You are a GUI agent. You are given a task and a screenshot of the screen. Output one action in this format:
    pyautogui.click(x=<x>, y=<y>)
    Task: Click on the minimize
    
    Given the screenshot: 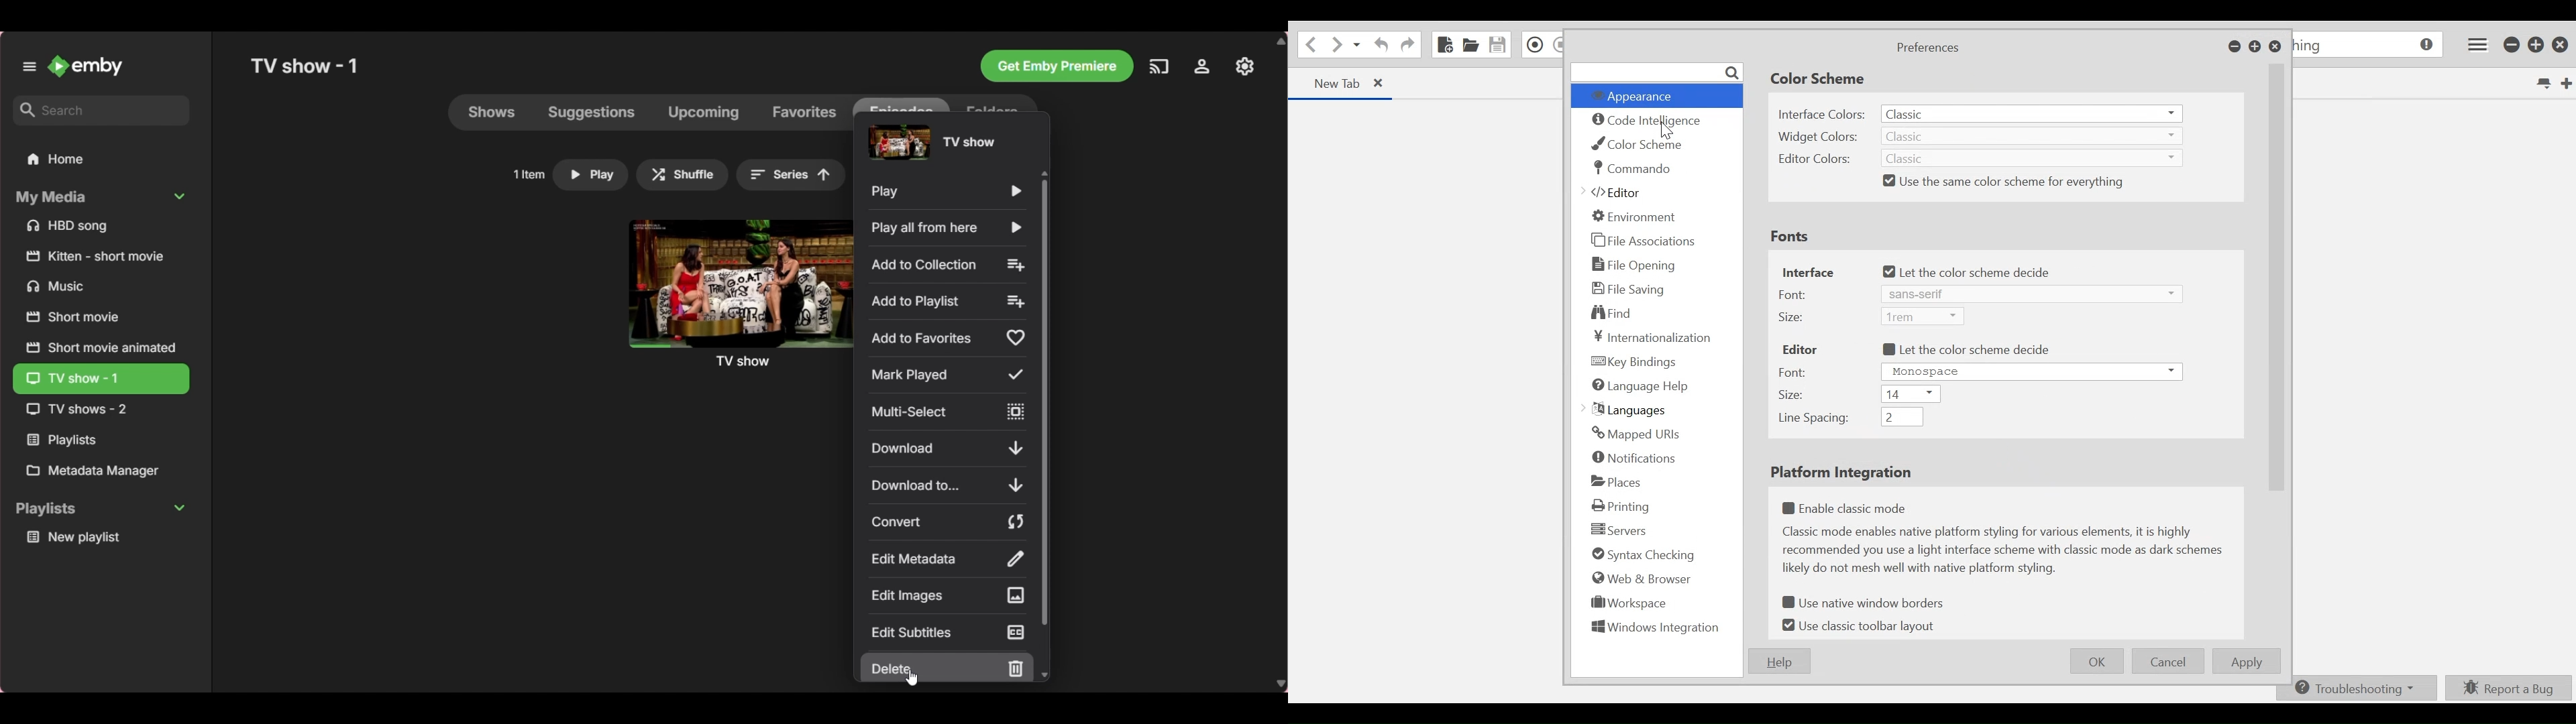 What is the action you would take?
    pyautogui.click(x=2512, y=46)
    